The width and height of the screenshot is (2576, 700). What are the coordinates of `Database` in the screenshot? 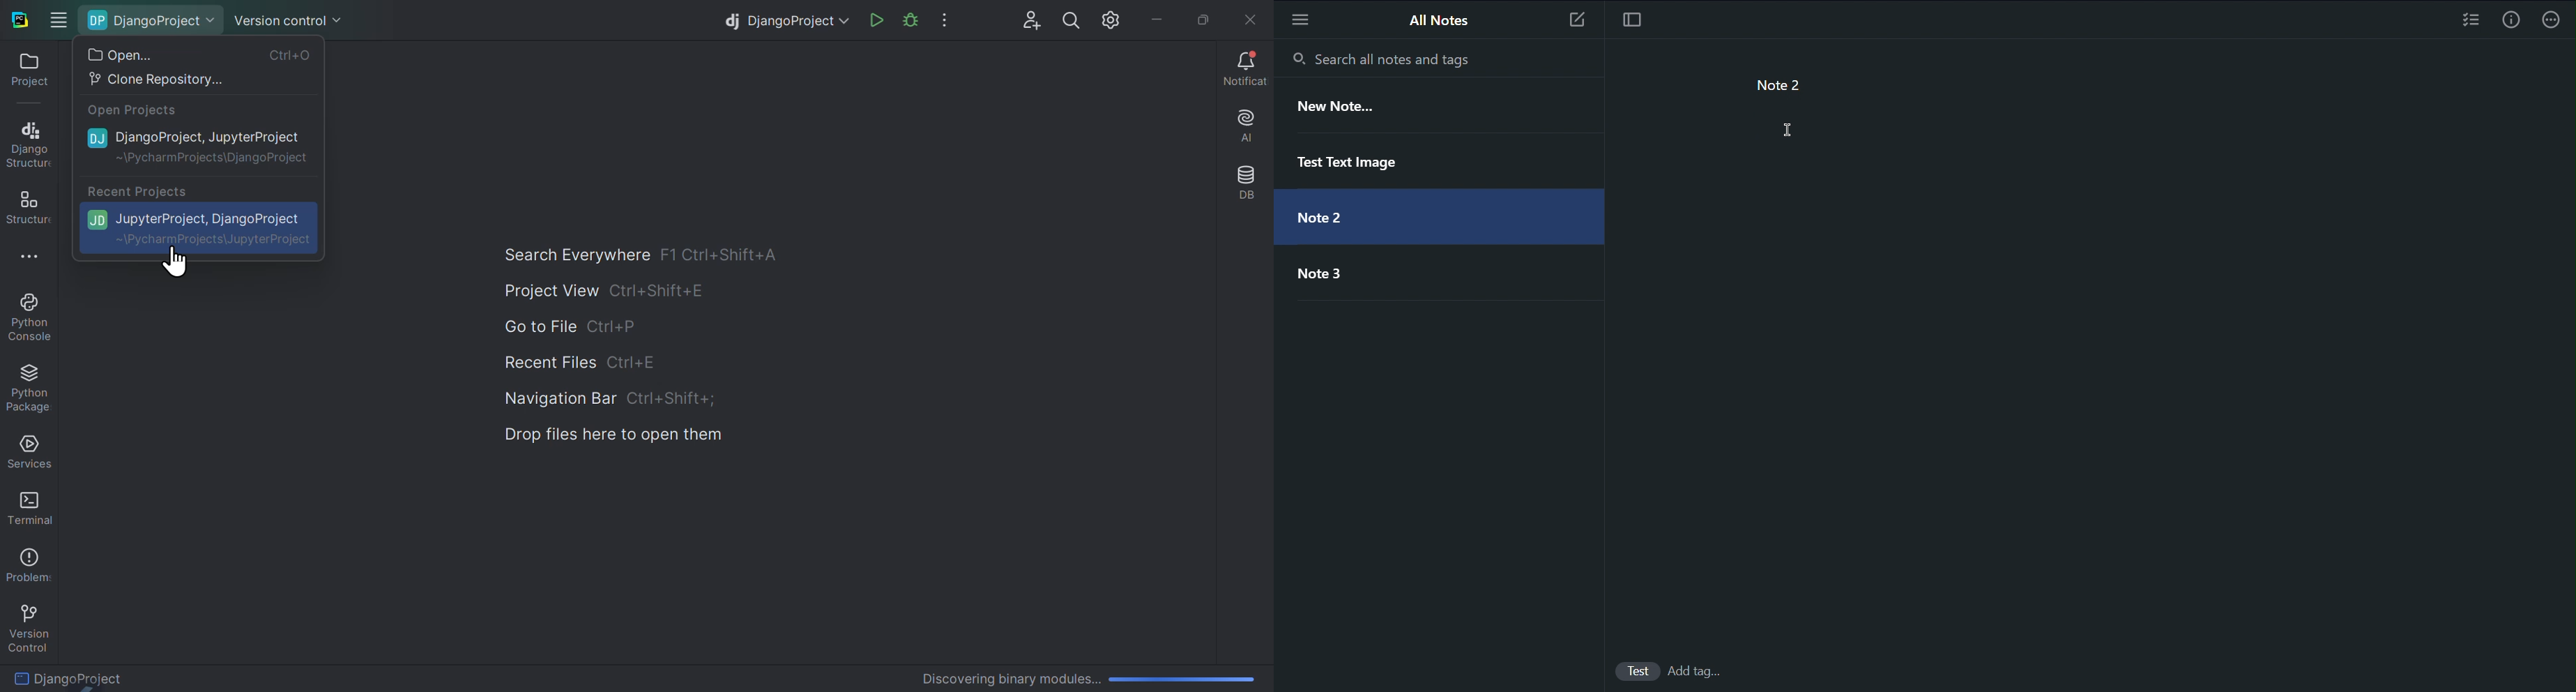 It's located at (1246, 185).